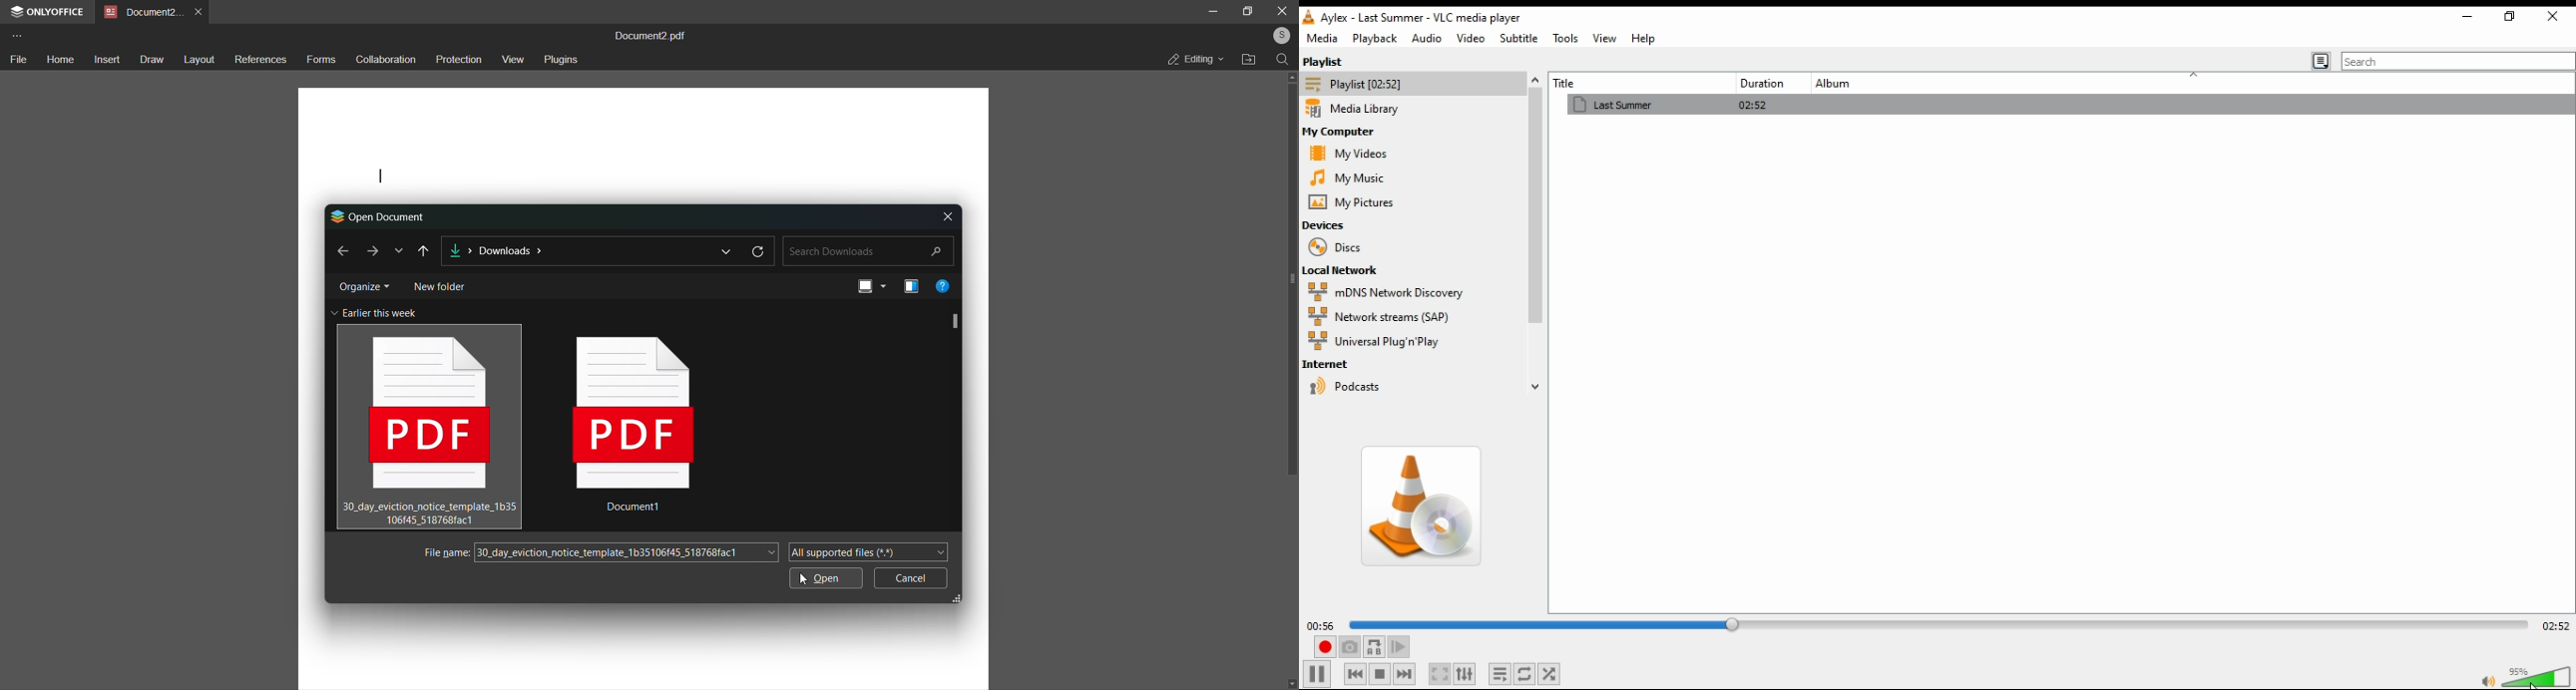 This screenshot has width=2576, height=700. What do you see at coordinates (150, 60) in the screenshot?
I see `draw` at bounding box center [150, 60].